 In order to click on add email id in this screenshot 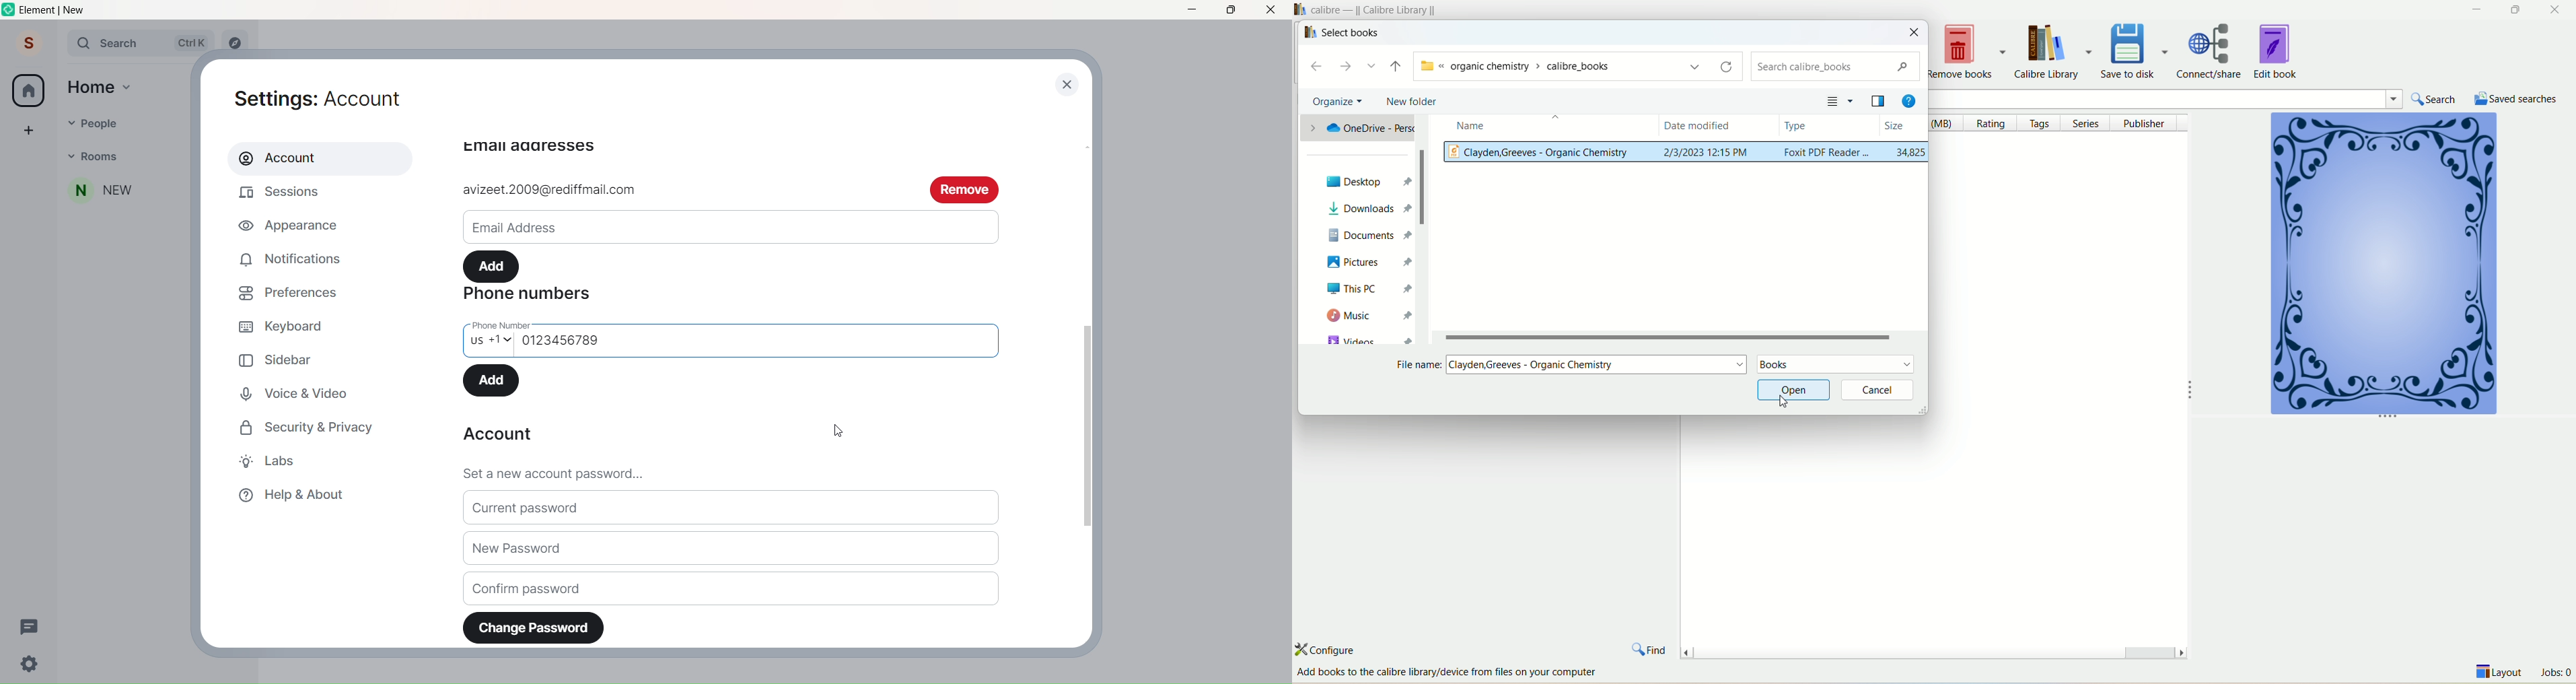, I will do `click(680, 191)`.